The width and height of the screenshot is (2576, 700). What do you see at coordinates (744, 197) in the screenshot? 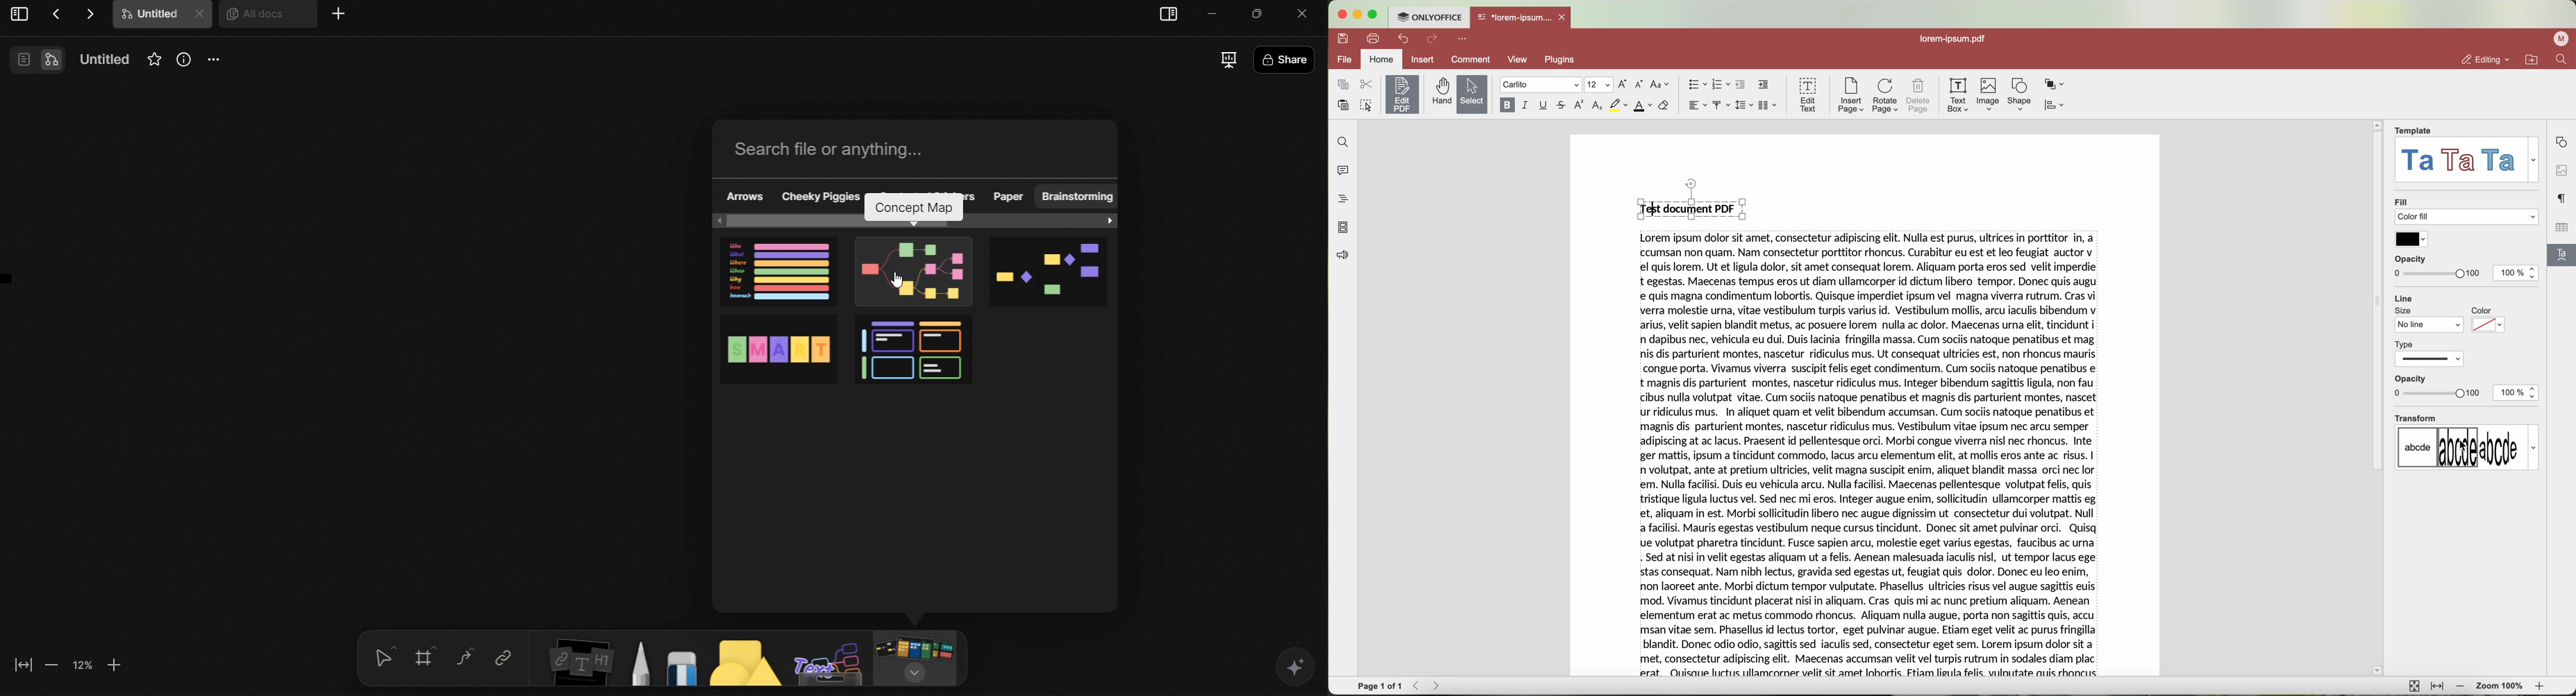
I see `Arrows` at bounding box center [744, 197].